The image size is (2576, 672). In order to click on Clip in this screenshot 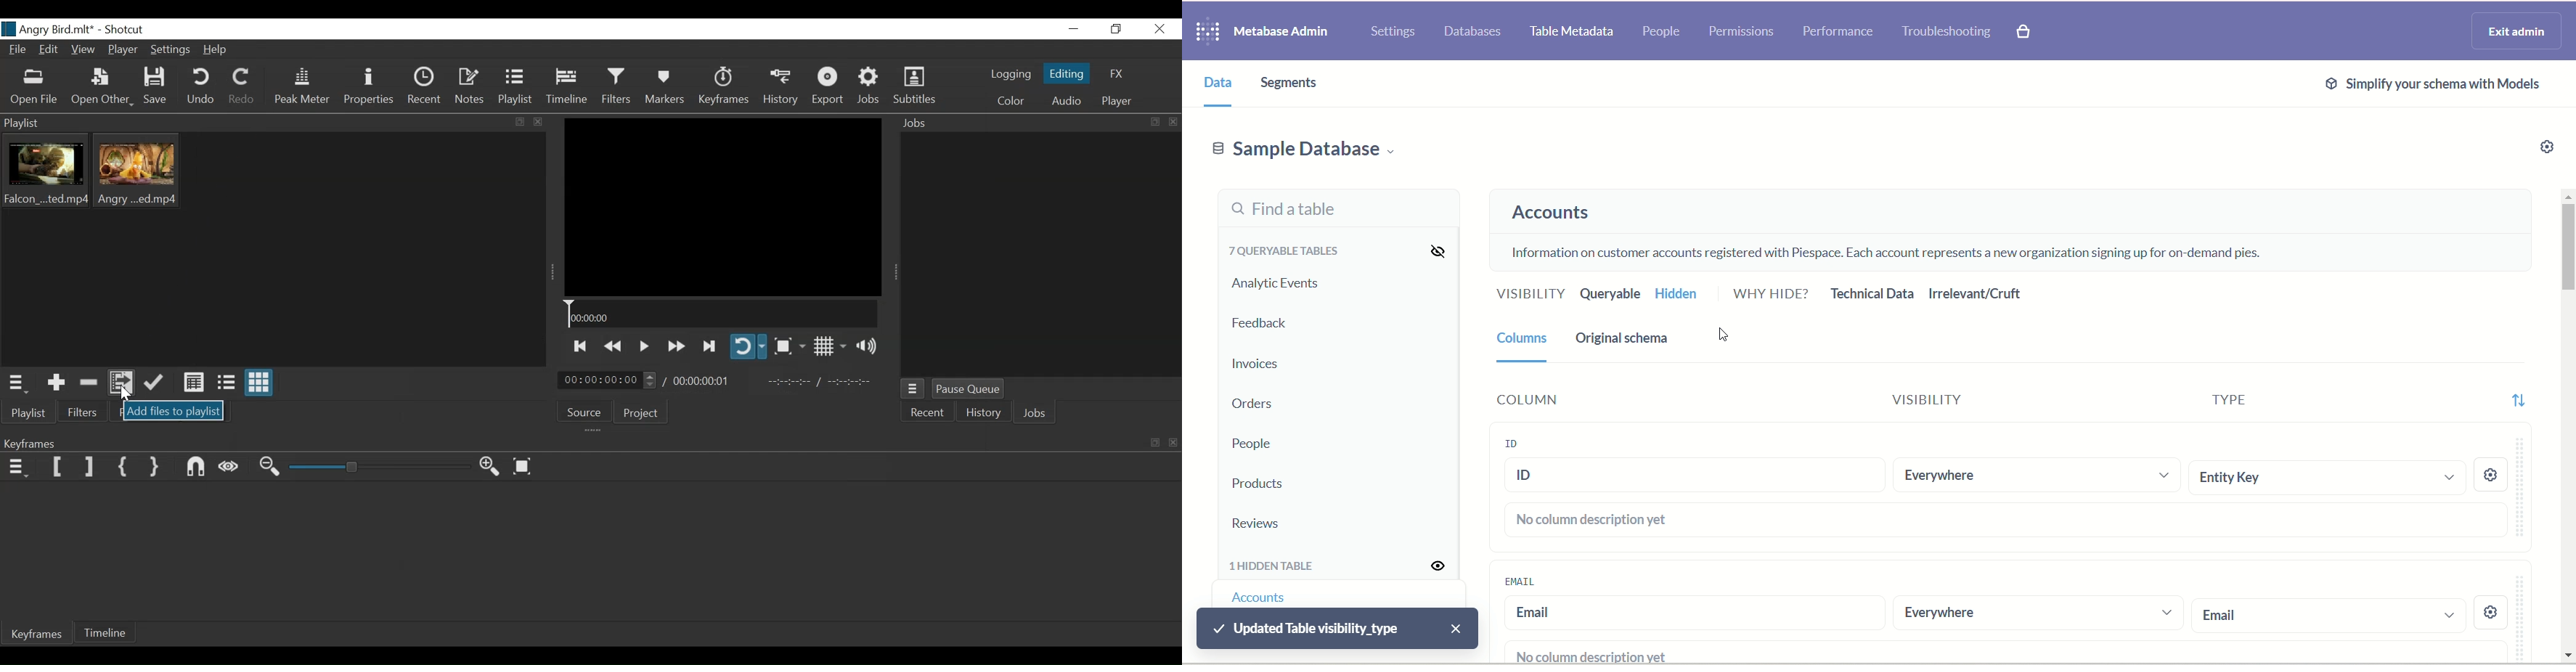, I will do `click(49, 174)`.